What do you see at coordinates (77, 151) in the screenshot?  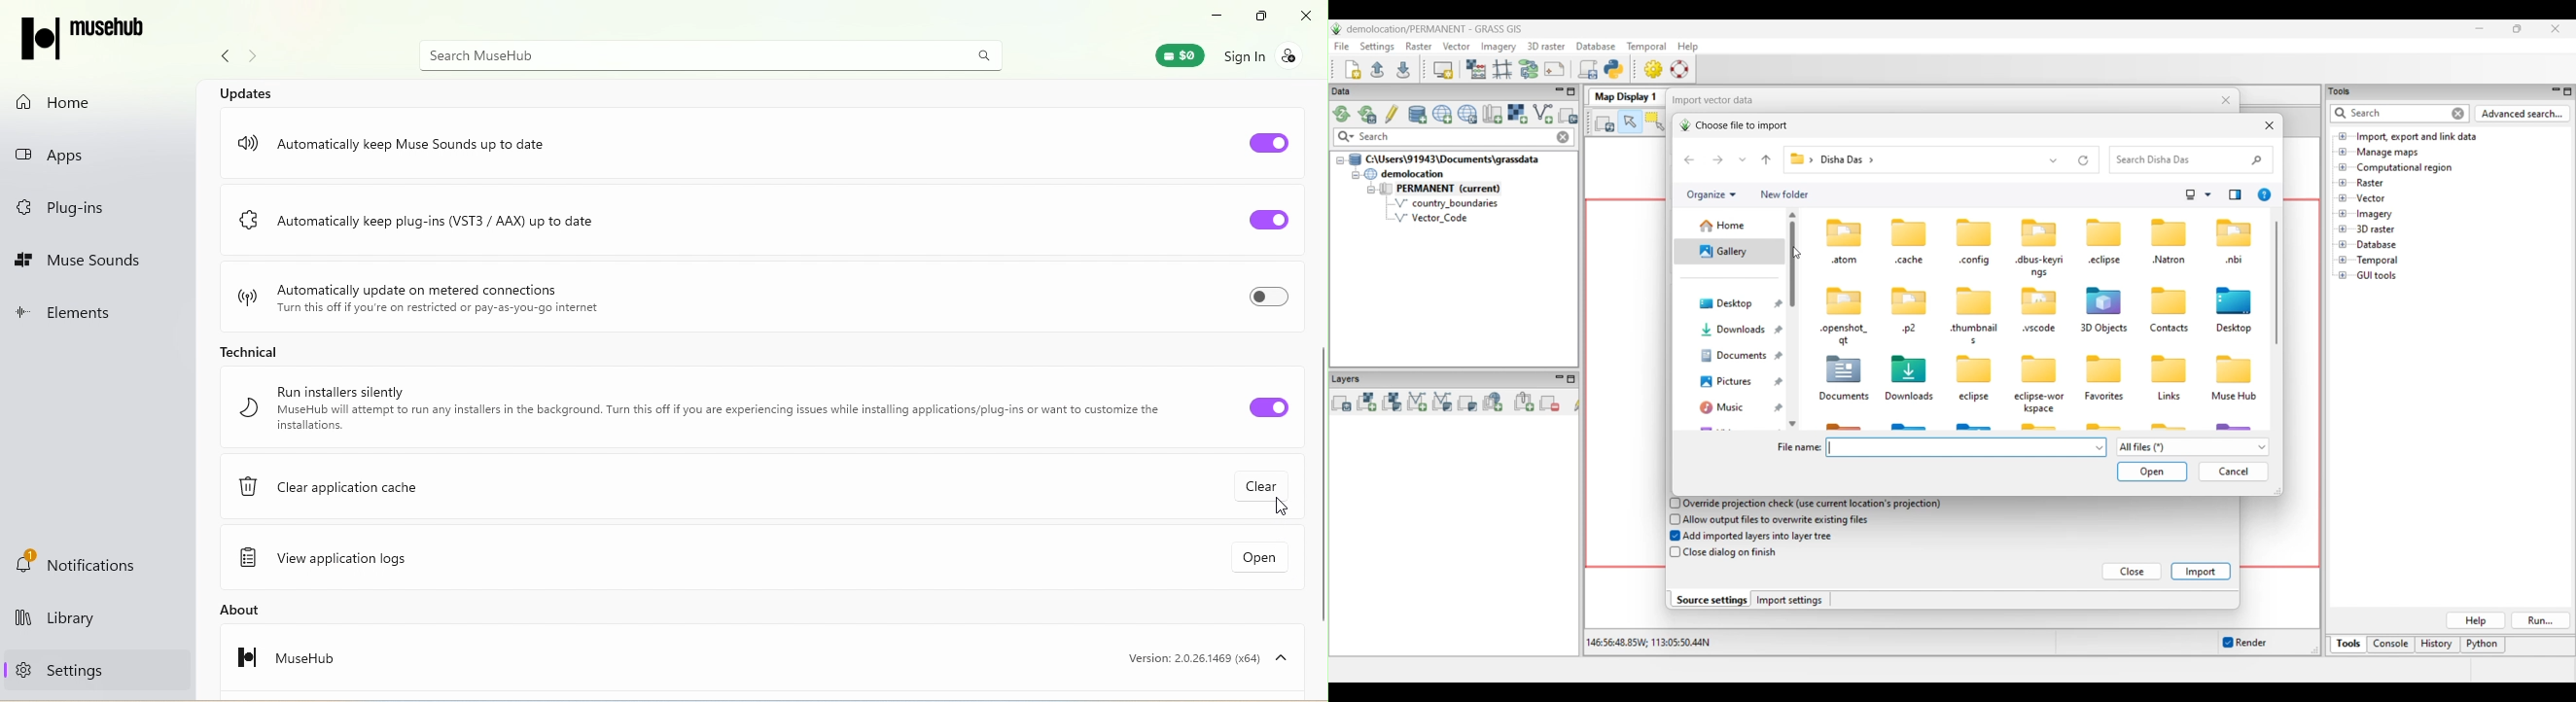 I see `Apps` at bounding box center [77, 151].